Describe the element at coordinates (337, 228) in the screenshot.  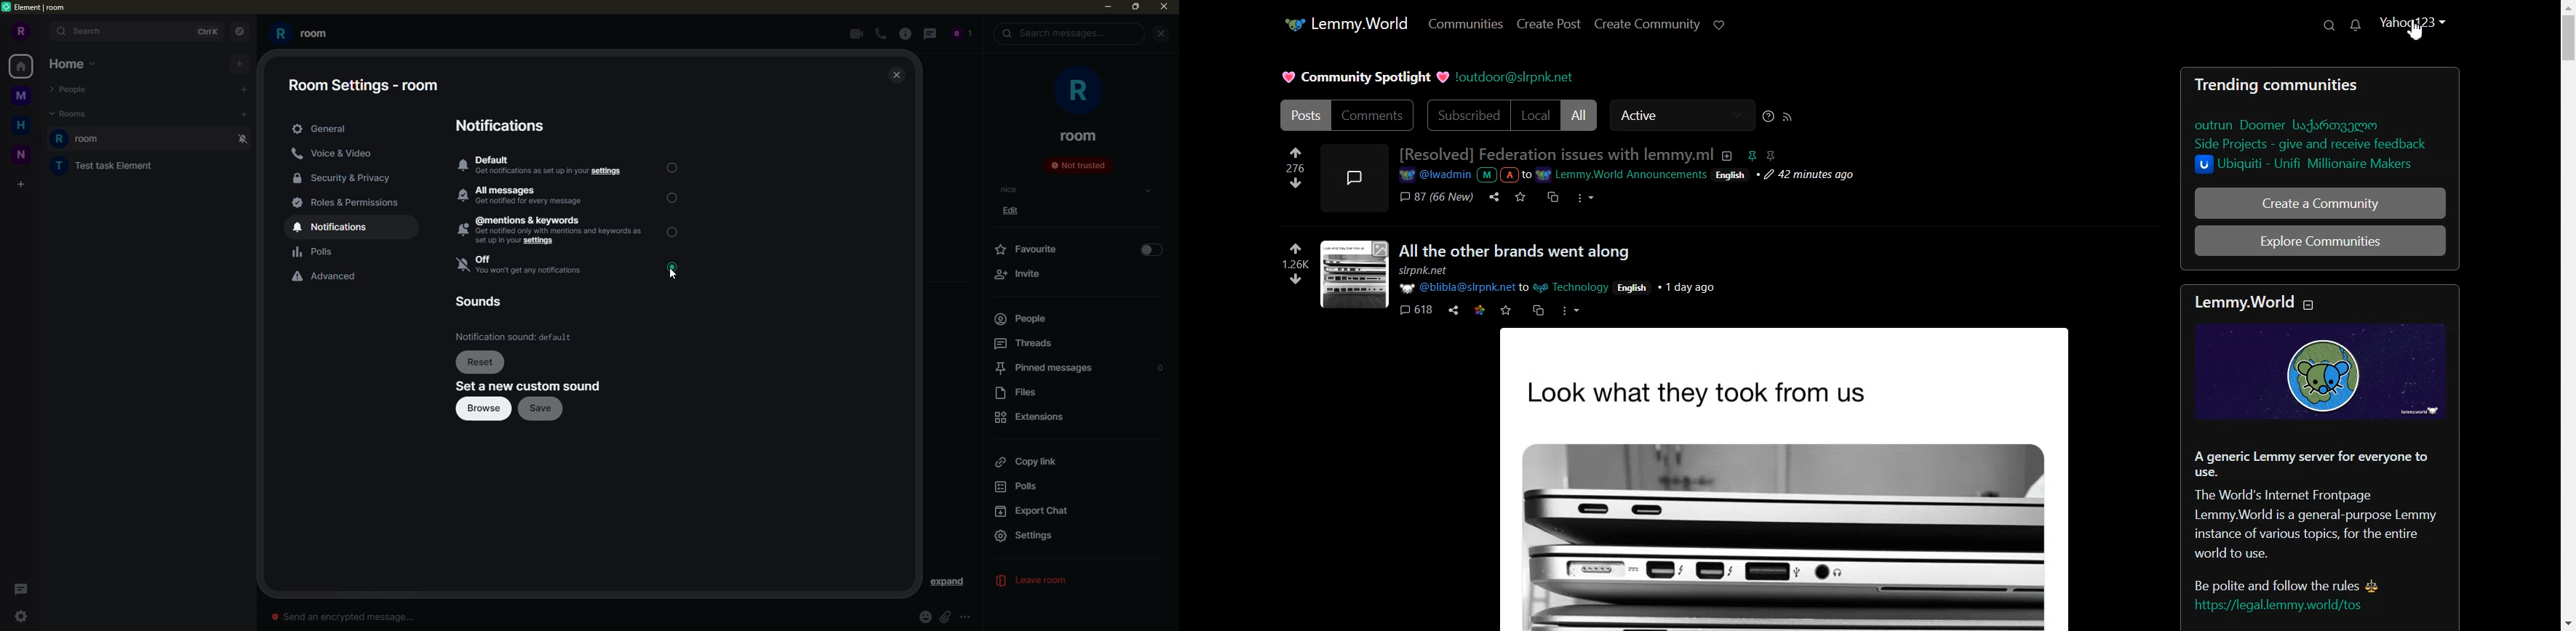
I see `notifications` at that location.